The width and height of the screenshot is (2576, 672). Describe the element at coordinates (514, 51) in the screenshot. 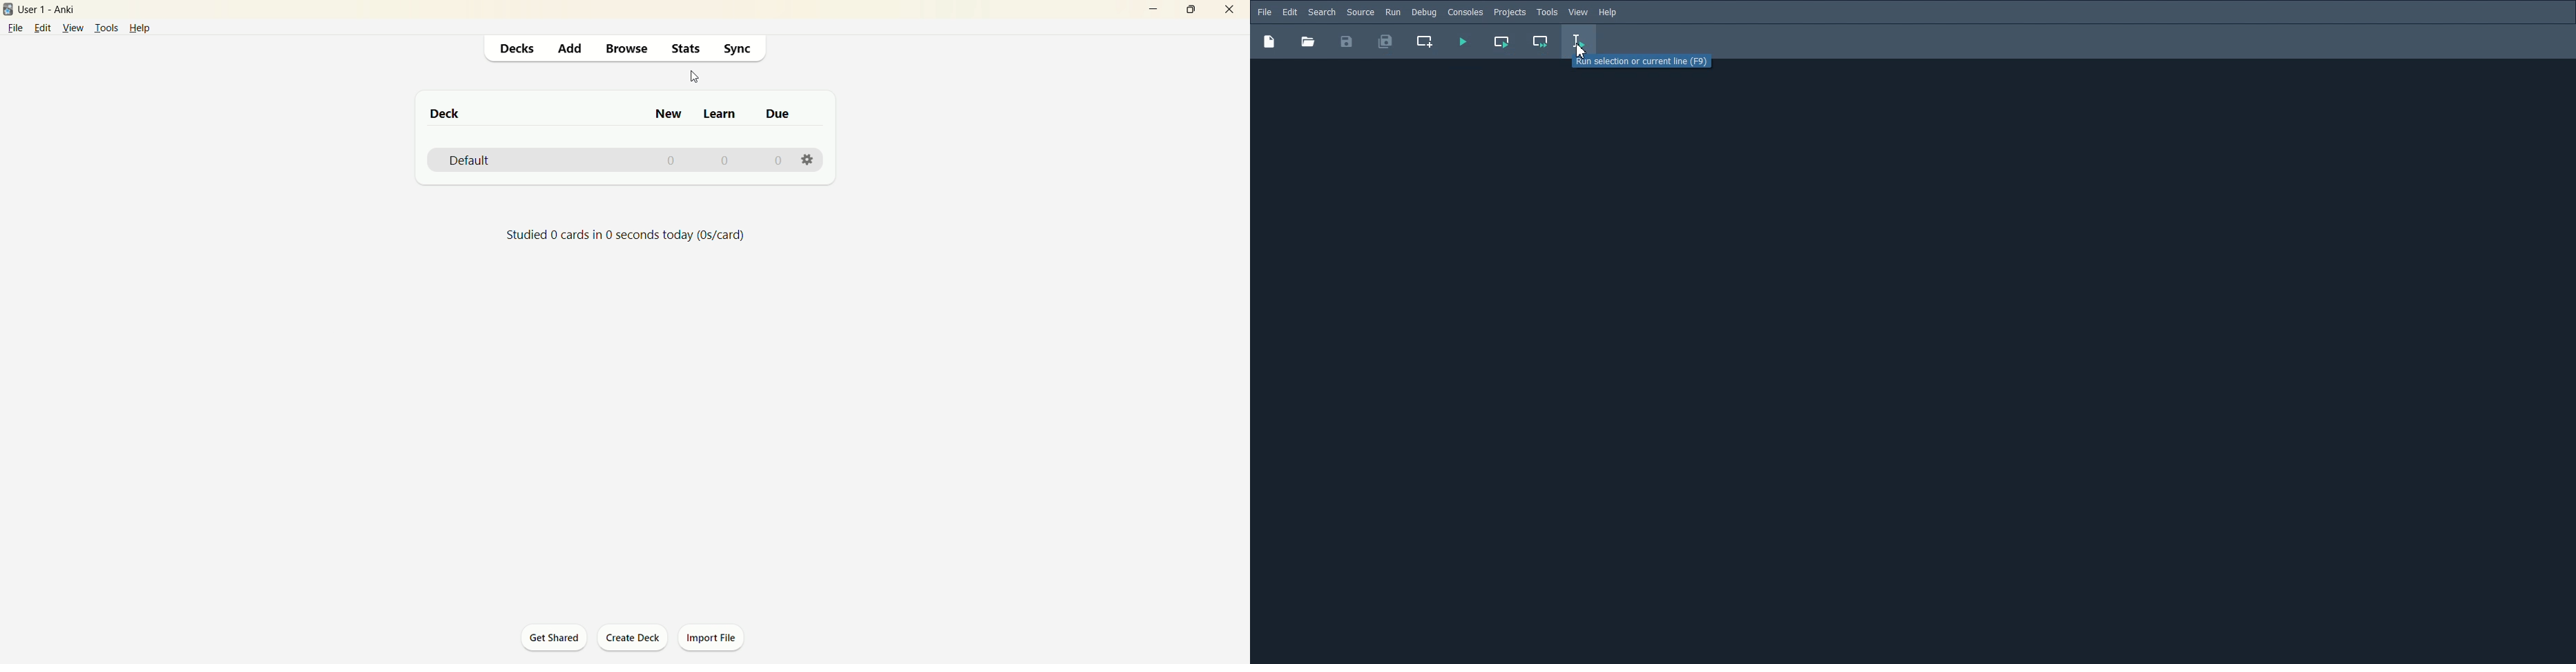

I see `decks` at that location.